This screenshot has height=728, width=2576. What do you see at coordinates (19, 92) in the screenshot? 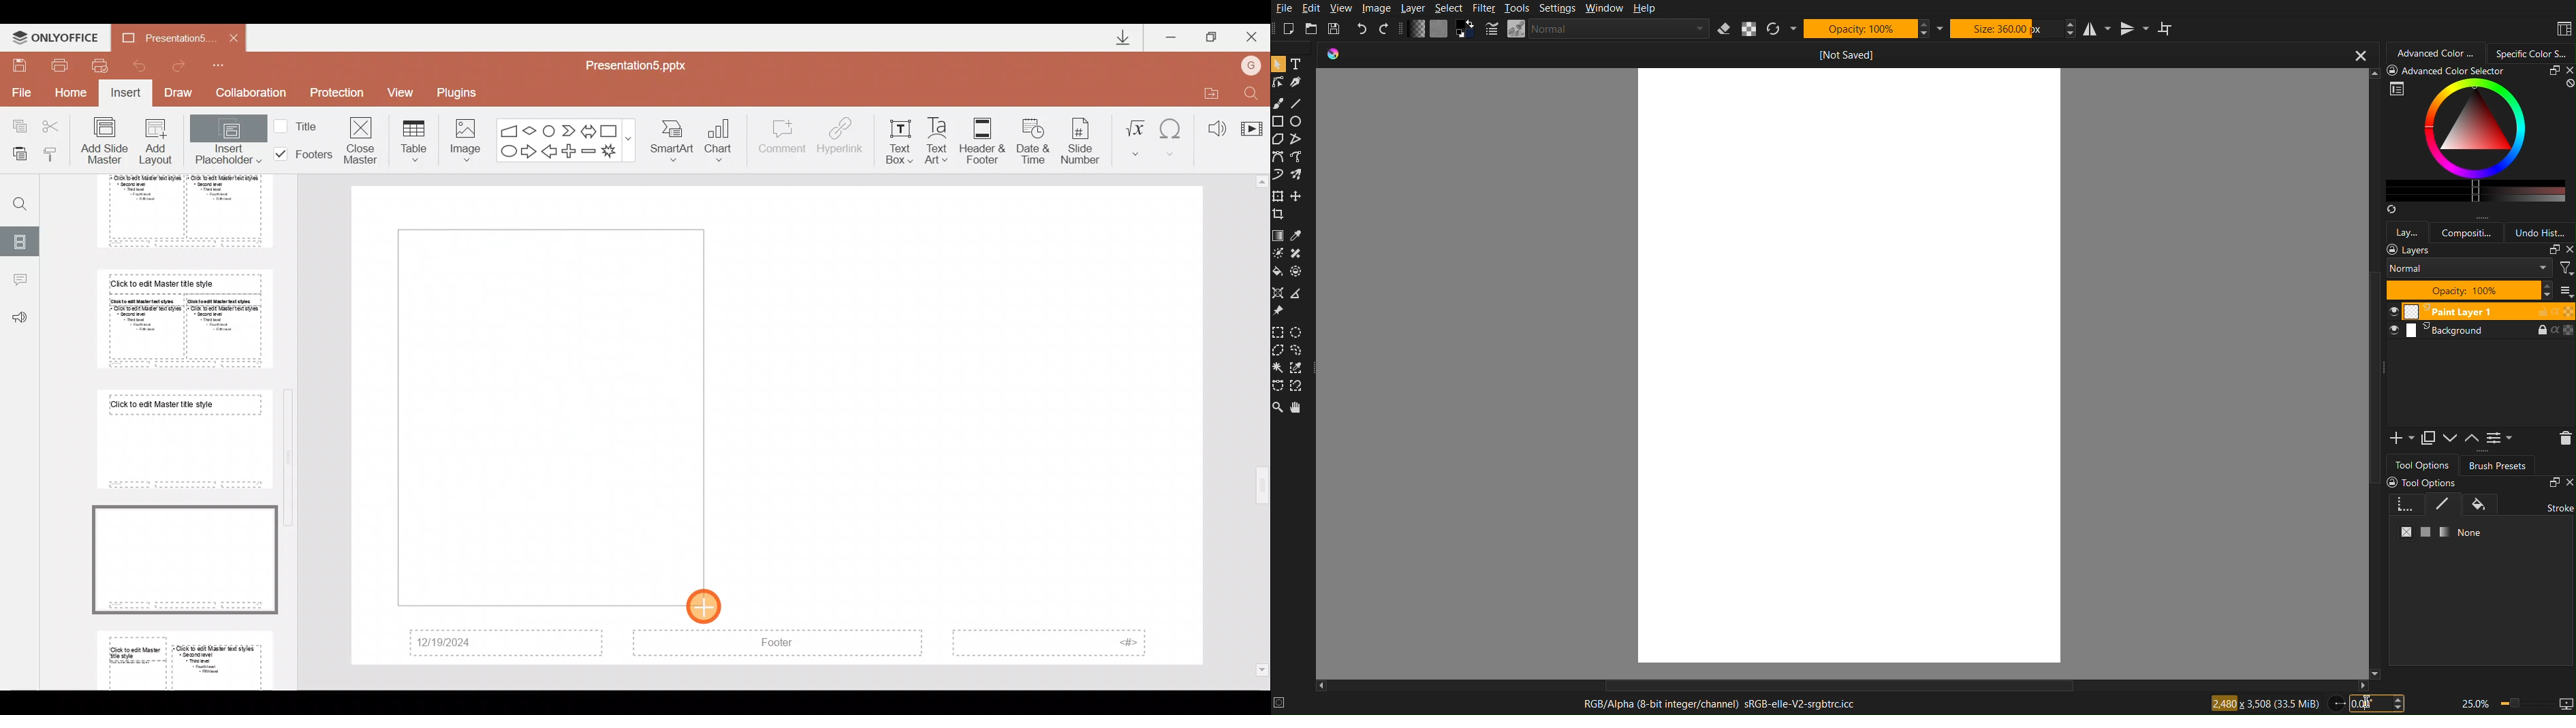
I see `File` at bounding box center [19, 92].